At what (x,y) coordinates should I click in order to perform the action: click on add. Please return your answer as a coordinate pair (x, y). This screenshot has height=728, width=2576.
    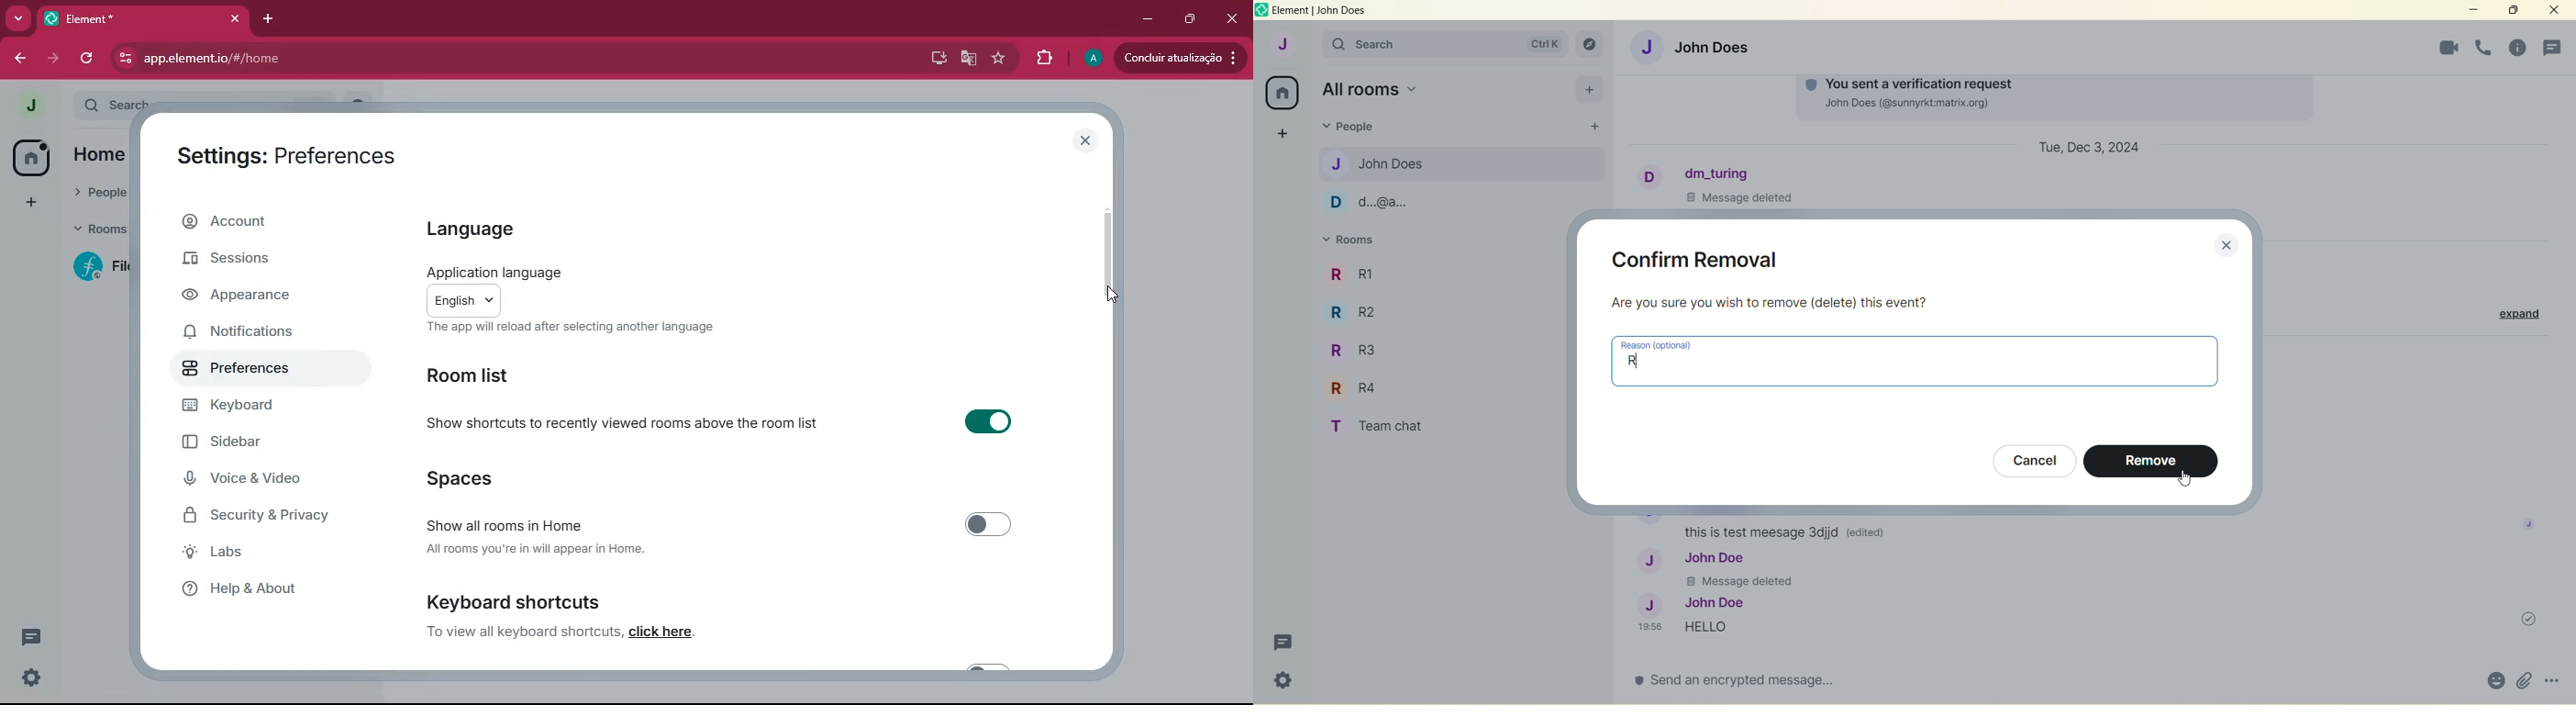
    Looking at the image, I should click on (30, 202).